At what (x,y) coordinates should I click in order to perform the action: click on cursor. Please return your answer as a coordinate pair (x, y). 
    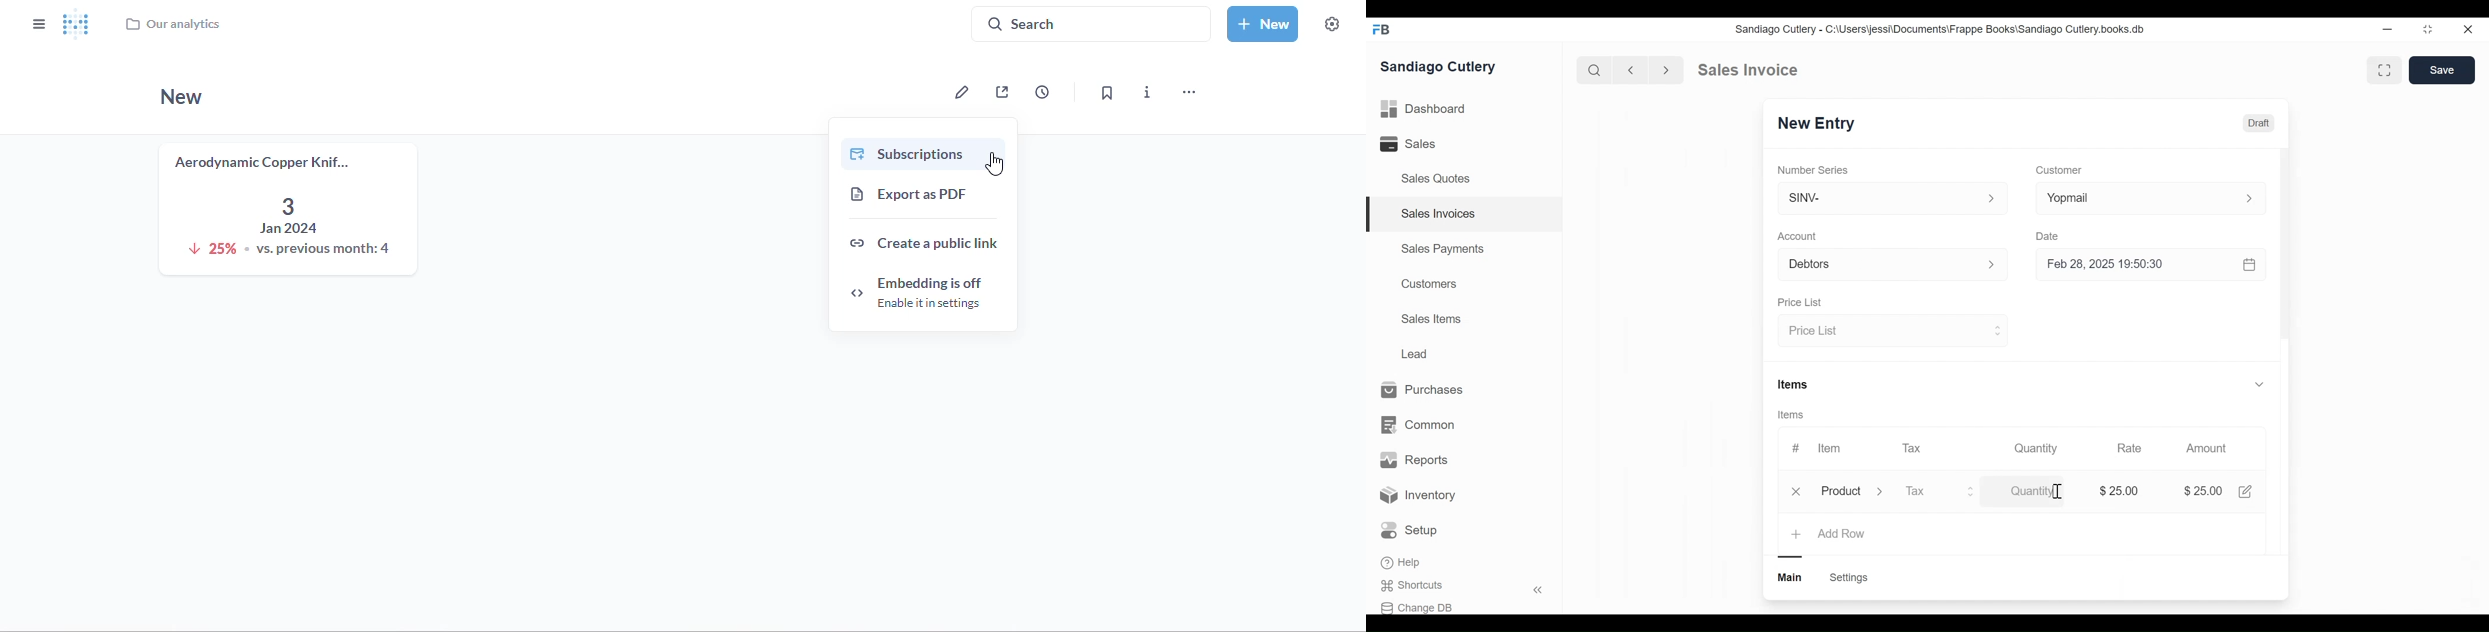
    Looking at the image, I should click on (2057, 492).